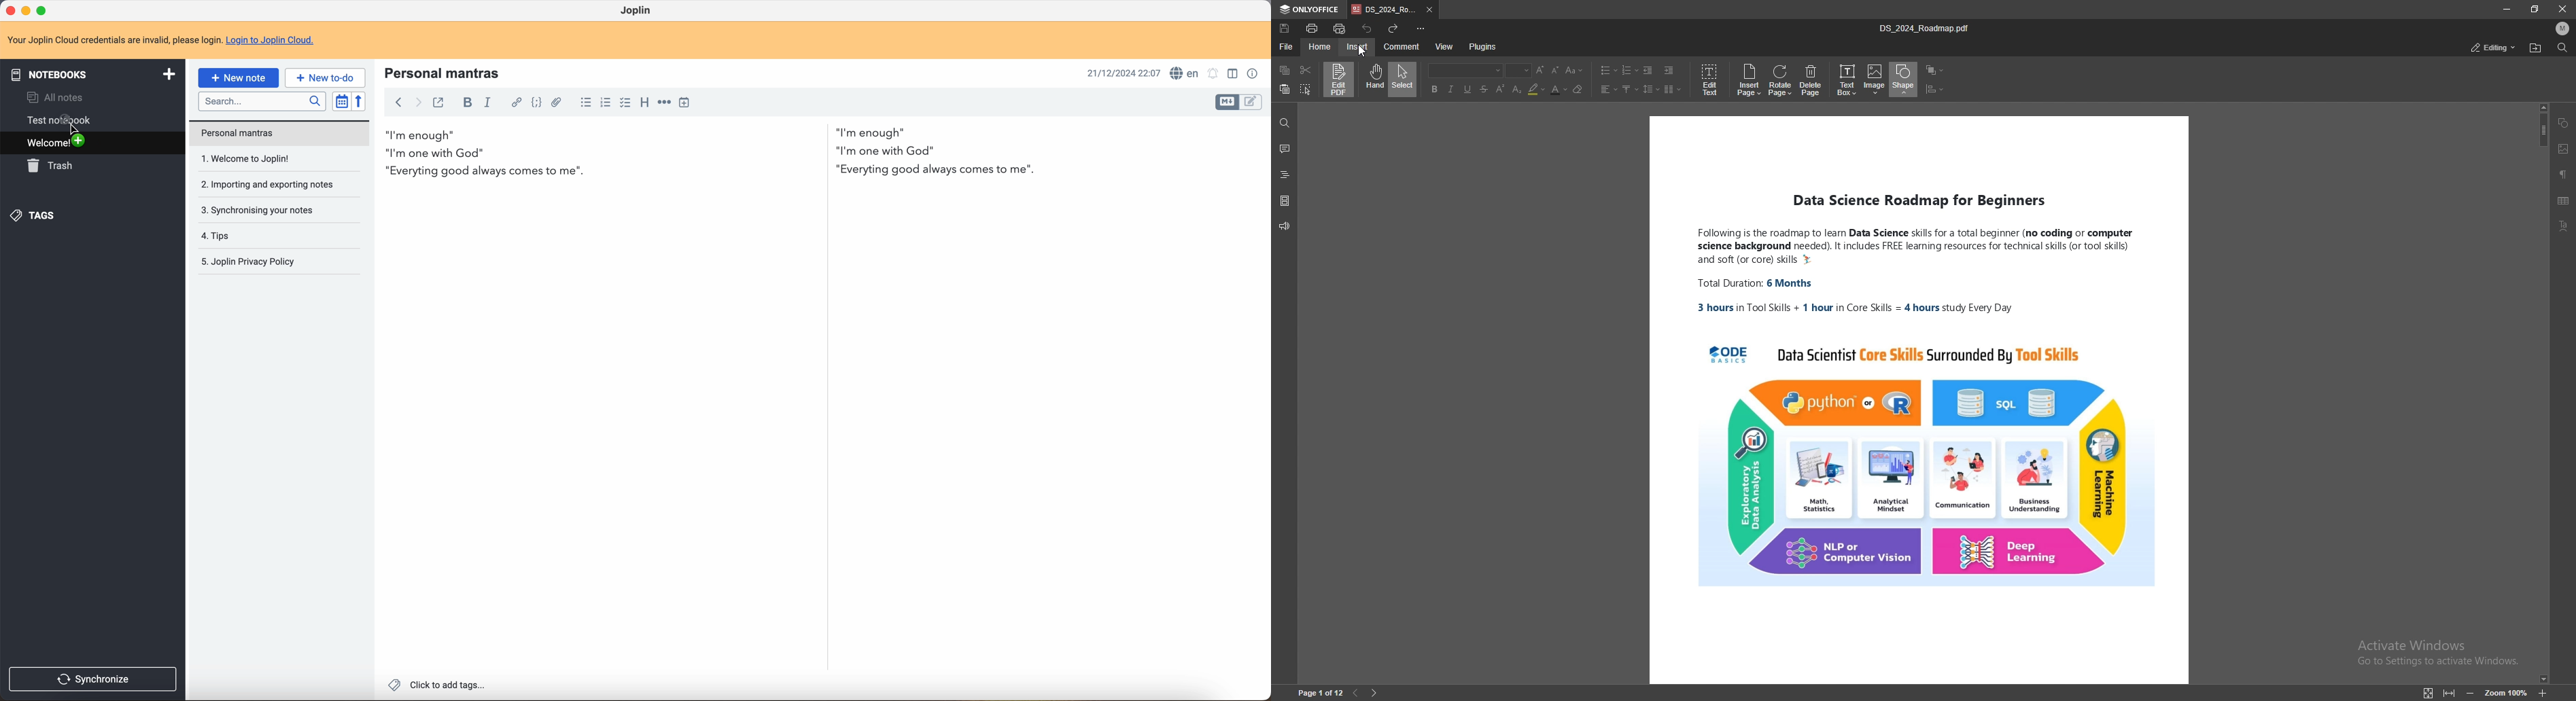 The width and height of the screenshot is (2576, 728). Describe the element at coordinates (1227, 103) in the screenshot. I see `toggle editor layout` at that location.